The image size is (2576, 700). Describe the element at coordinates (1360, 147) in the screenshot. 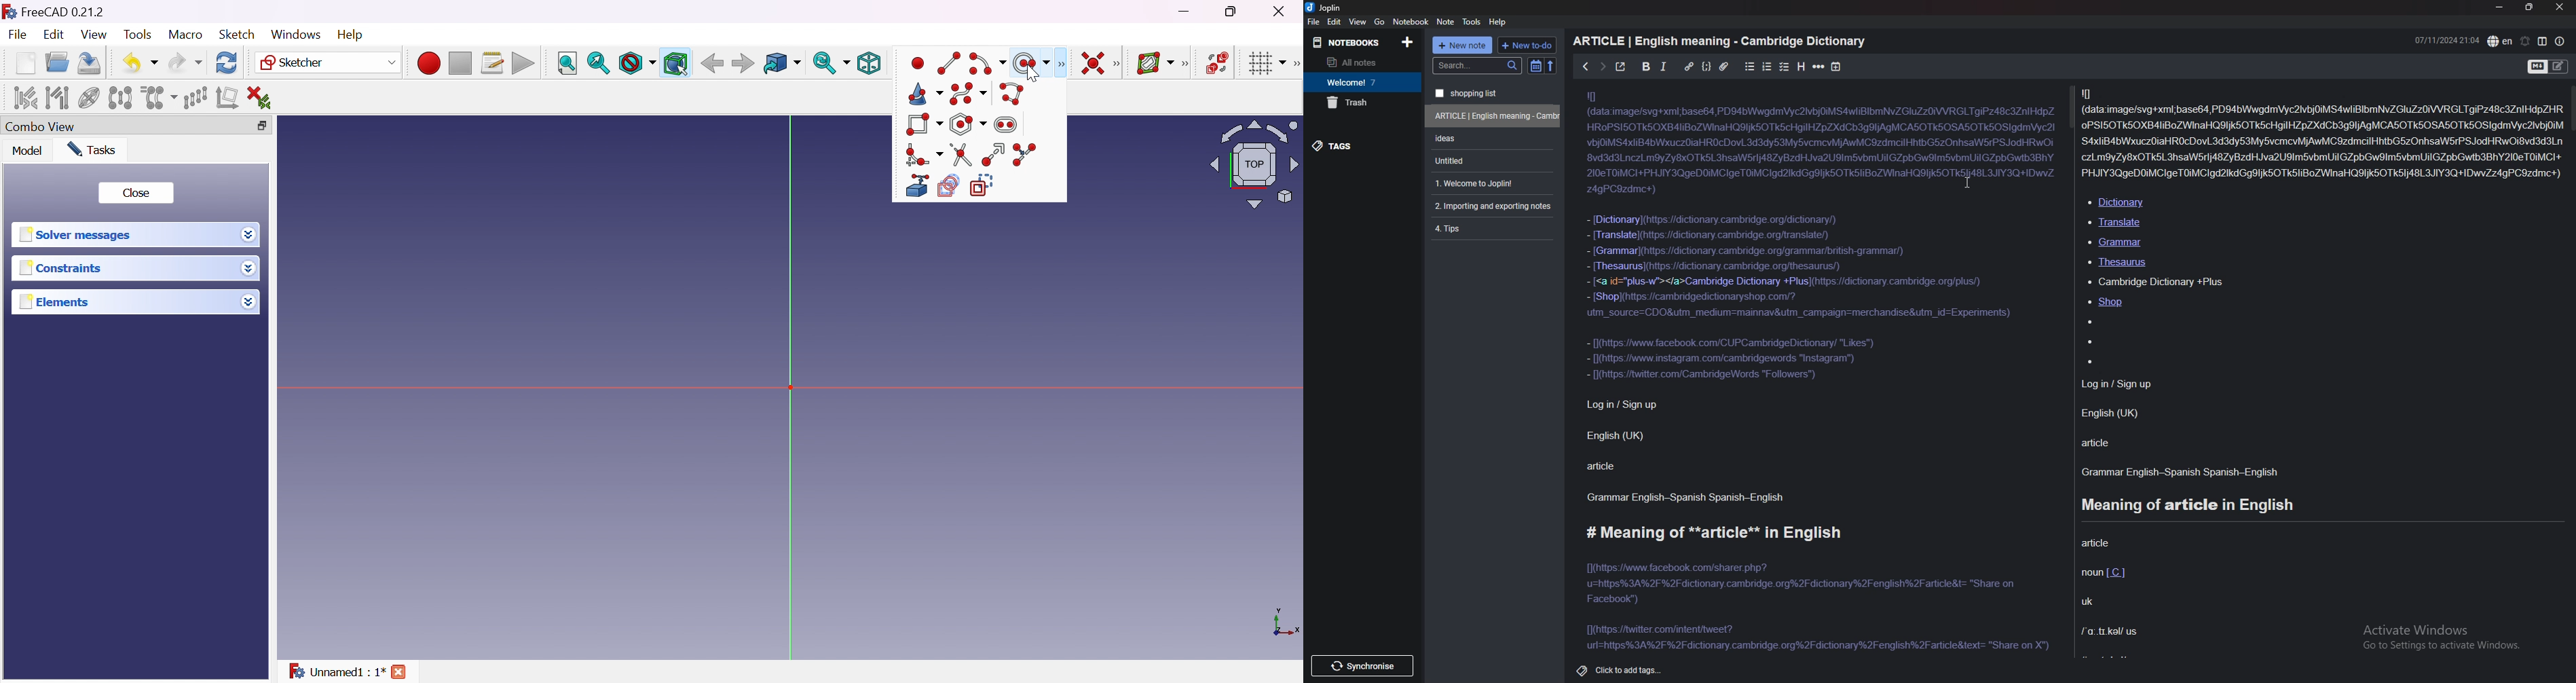

I see `tags` at that location.